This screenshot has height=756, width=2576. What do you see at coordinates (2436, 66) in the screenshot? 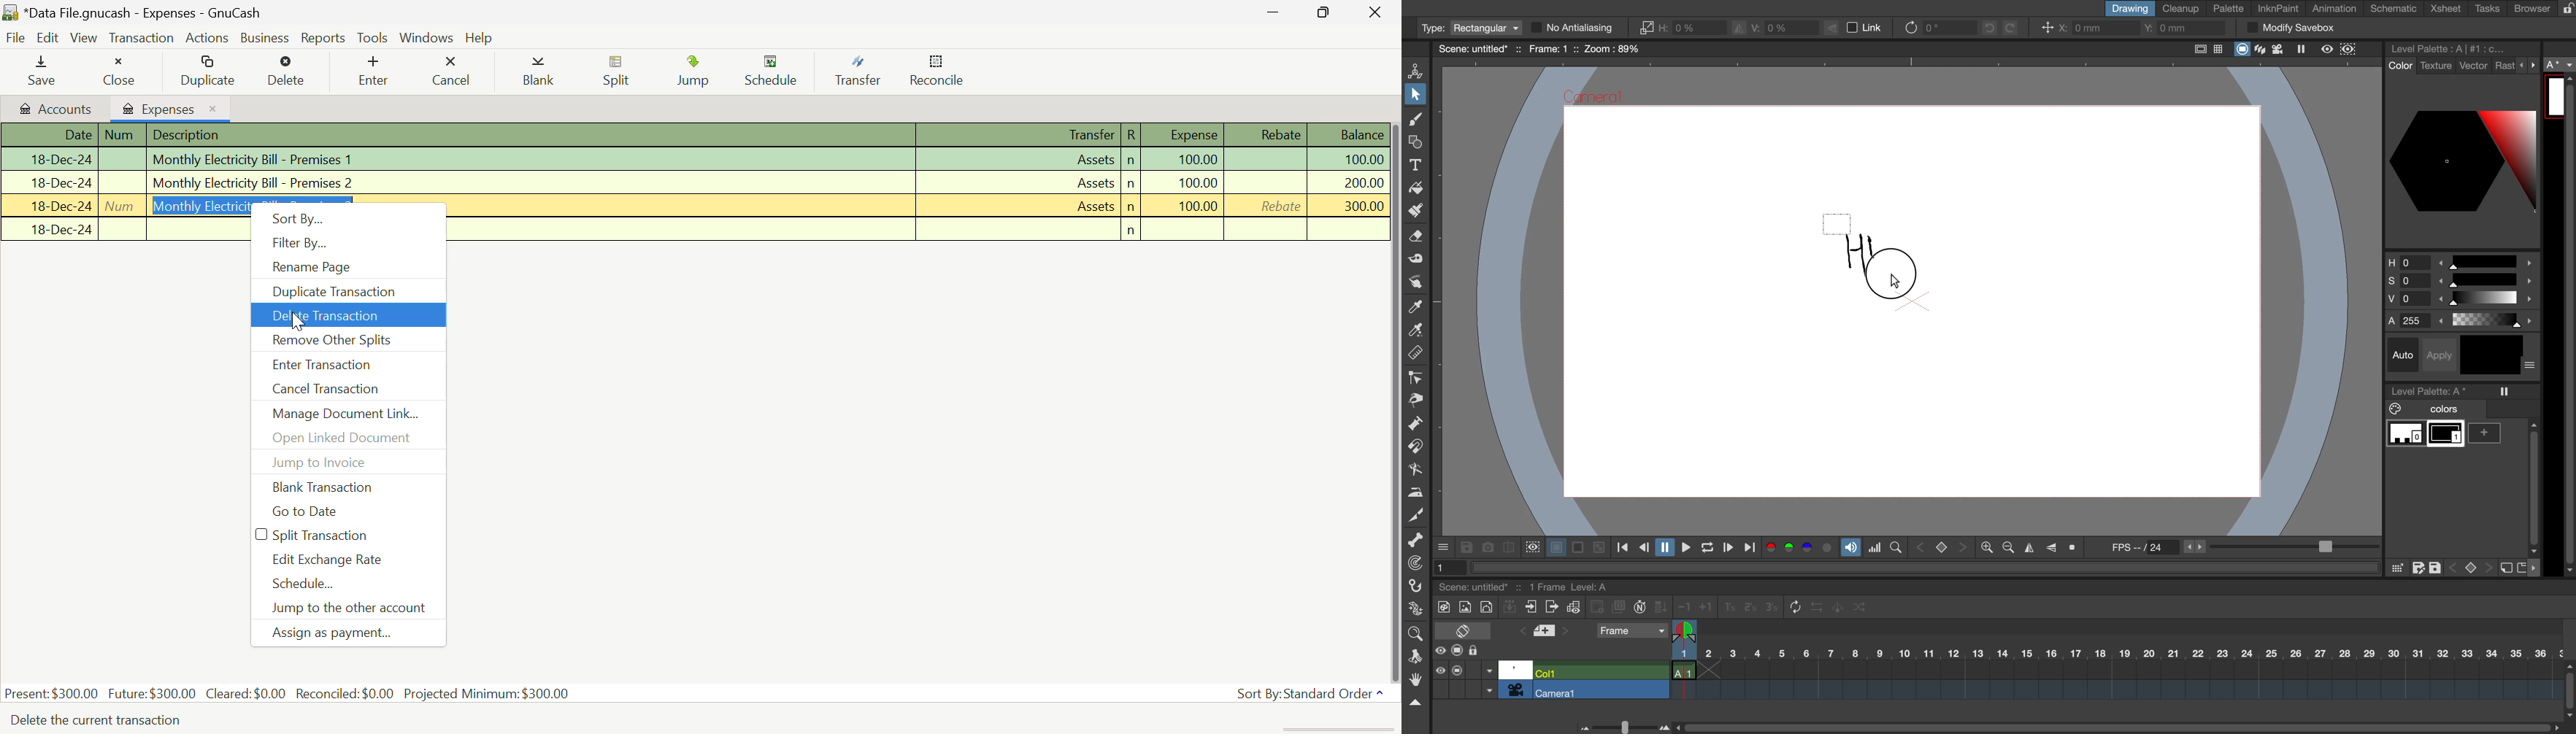
I see `texture` at bounding box center [2436, 66].